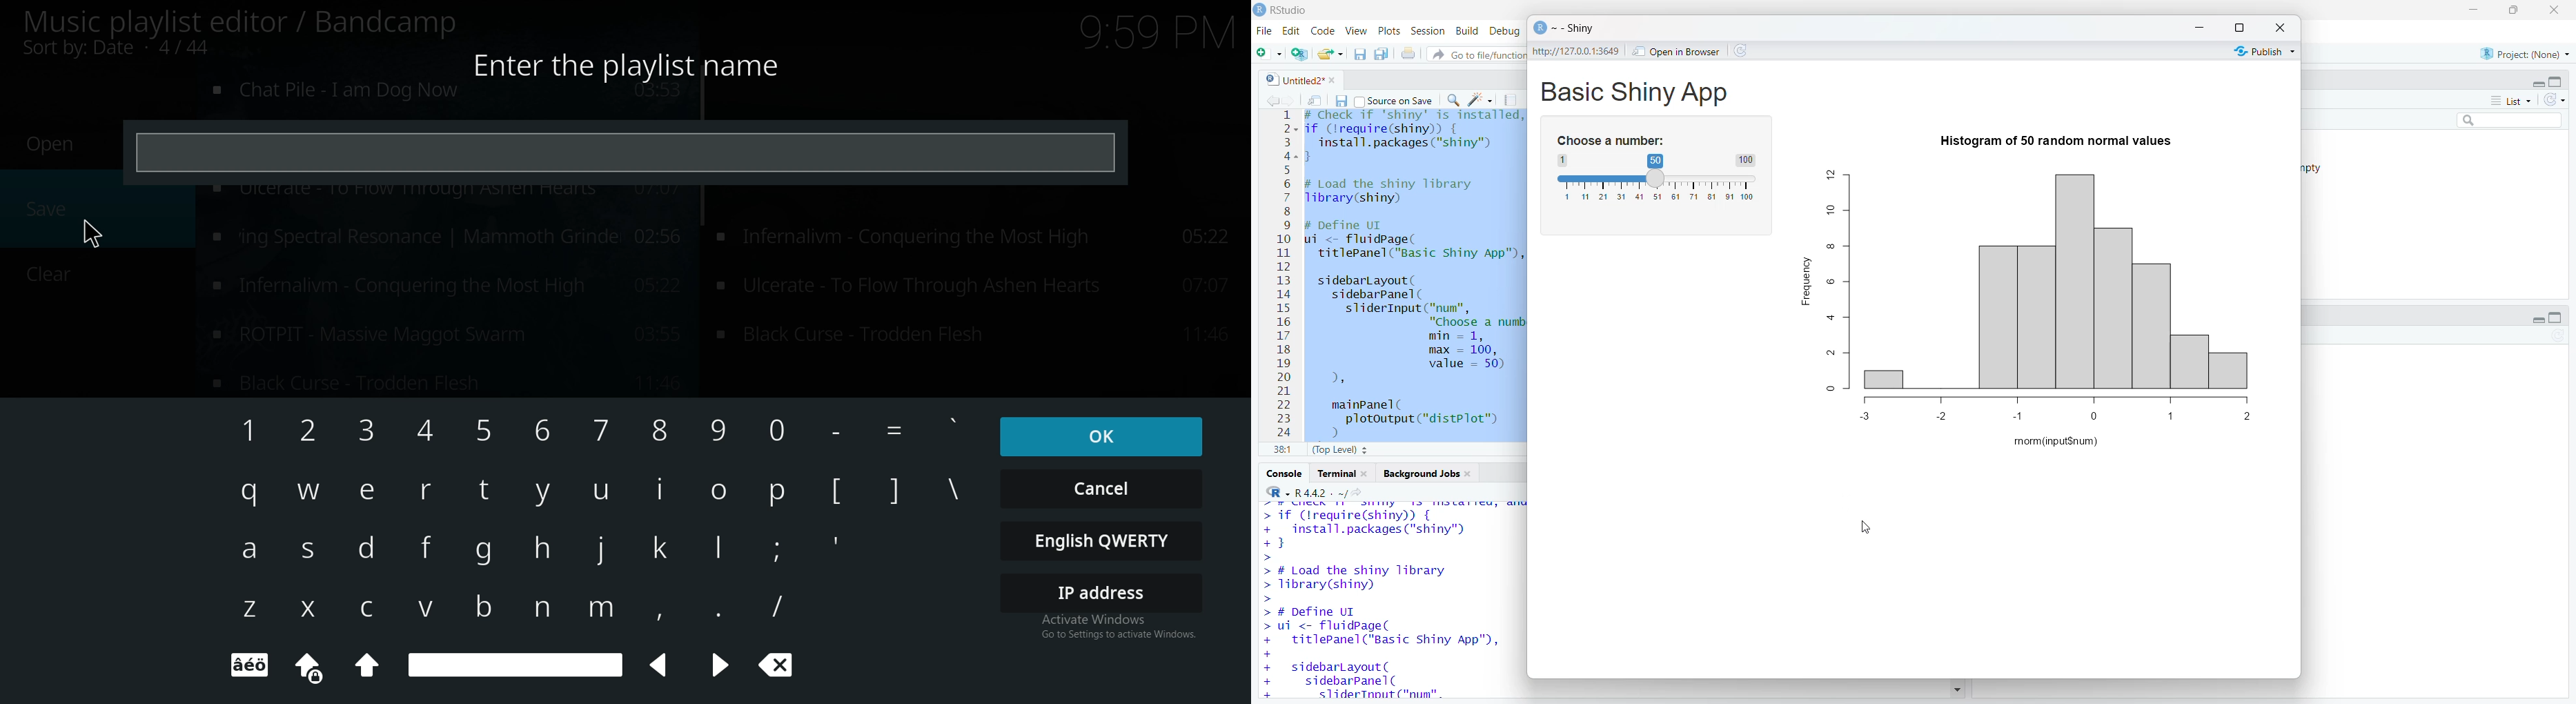 The image size is (2576, 728). I want to click on 100, so click(1745, 160).